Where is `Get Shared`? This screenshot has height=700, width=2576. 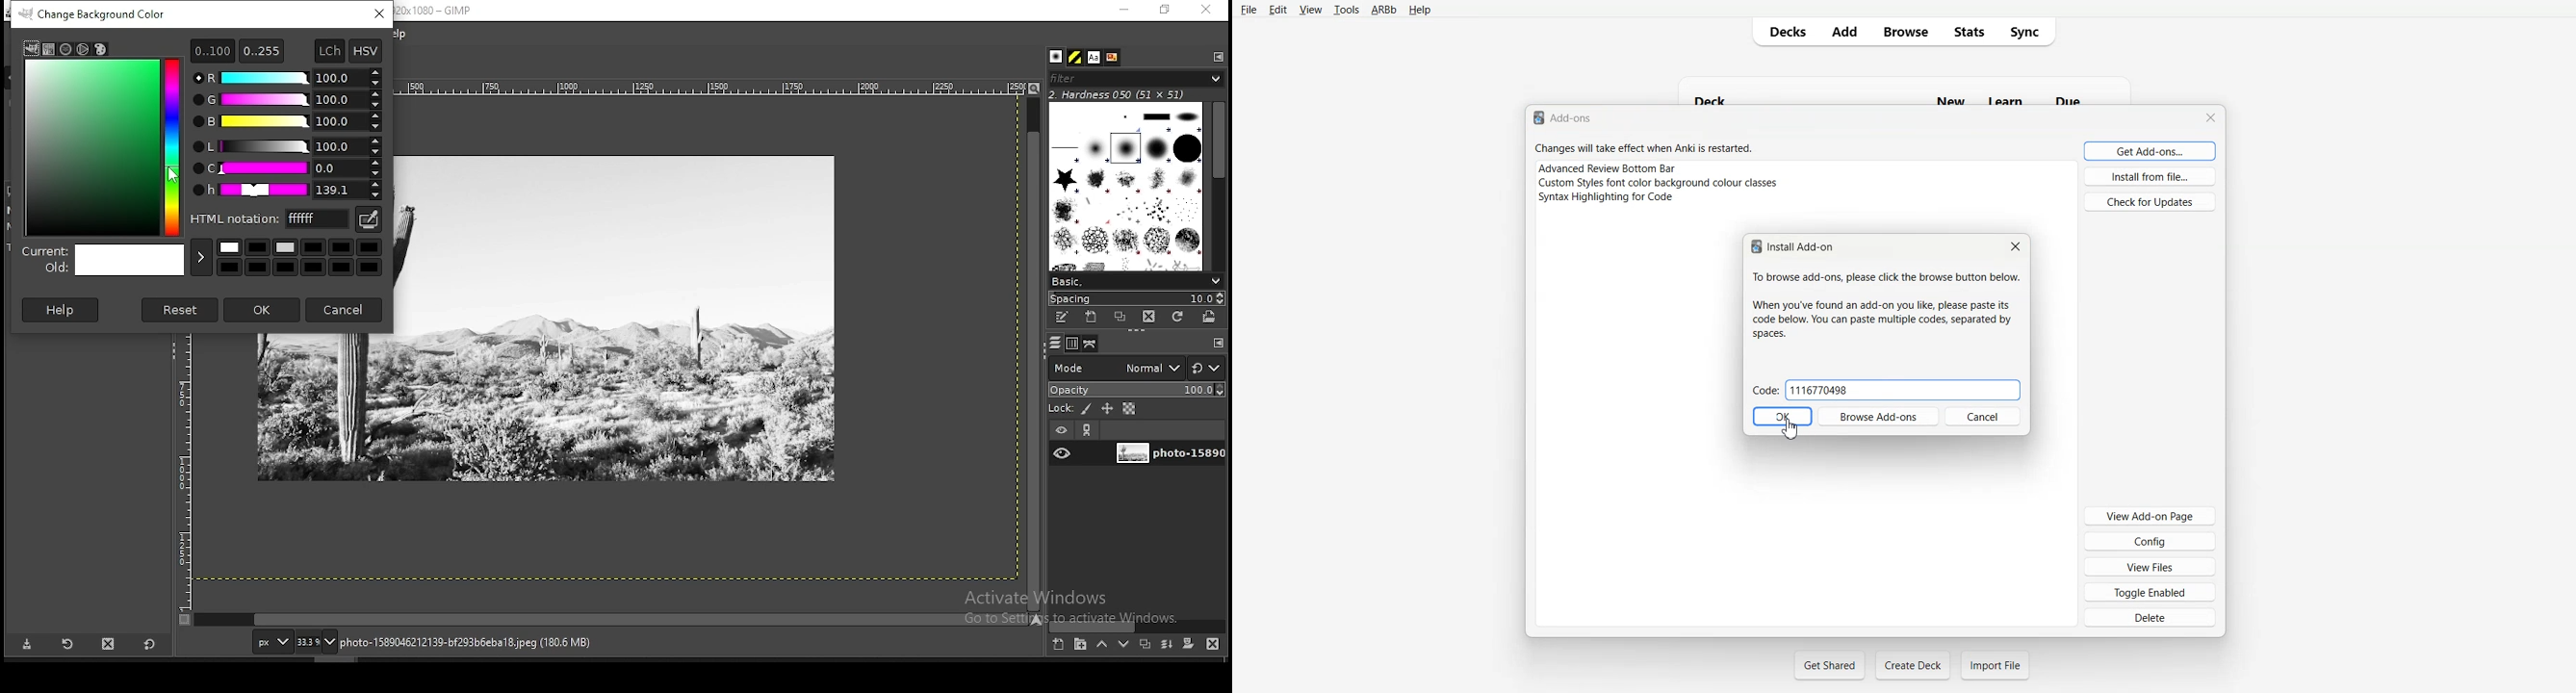 Get Shared is located at coordinates (1830, 664).